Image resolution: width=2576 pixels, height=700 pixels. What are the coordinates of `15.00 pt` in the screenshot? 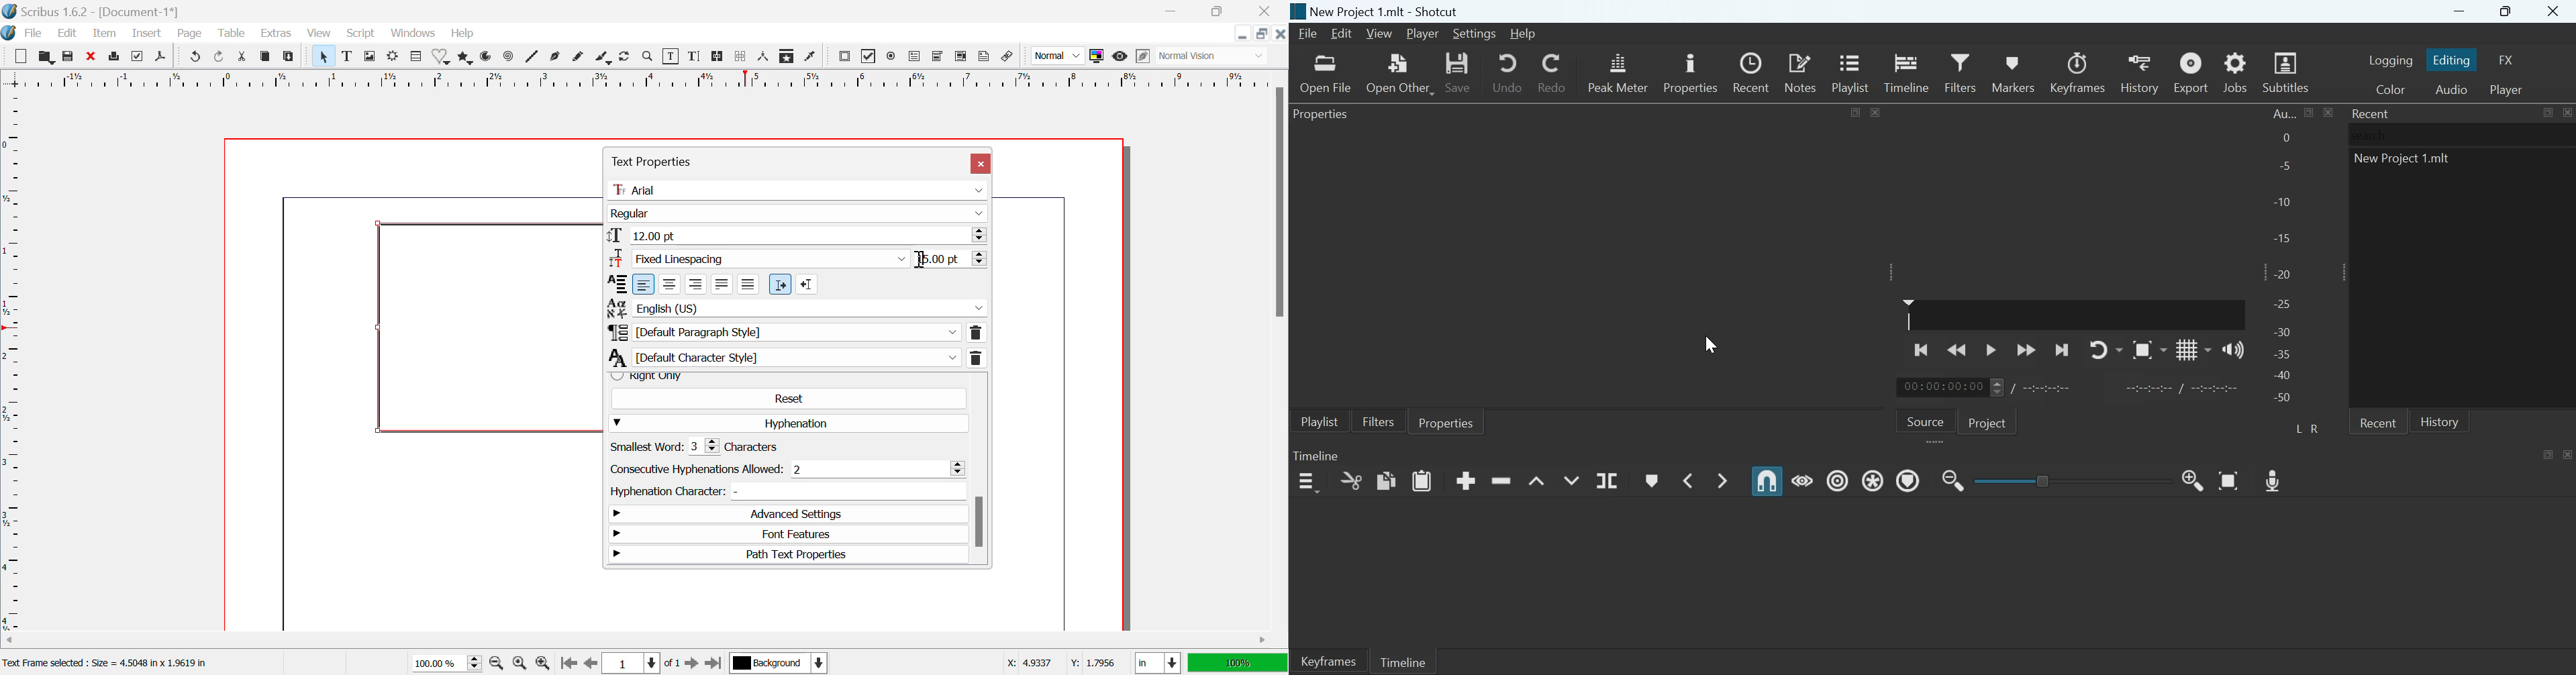 It's located at (954, 259).